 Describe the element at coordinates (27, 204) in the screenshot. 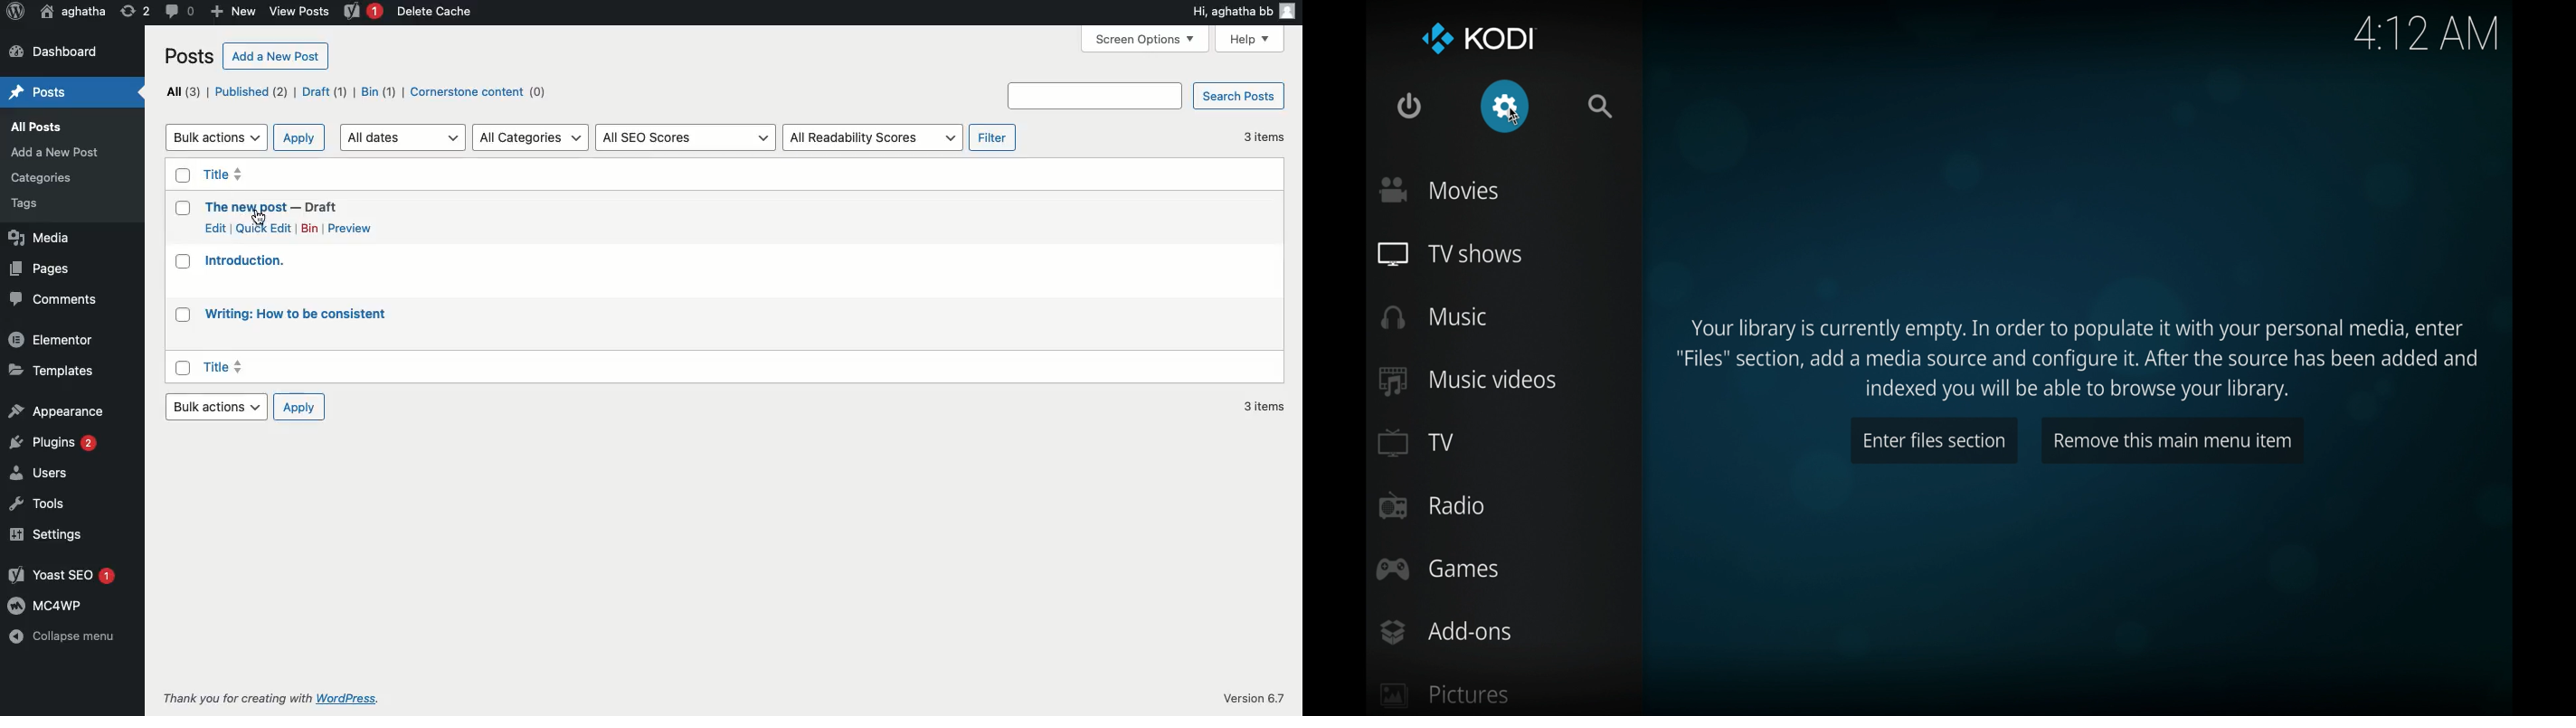

I see `Tags` at that location.